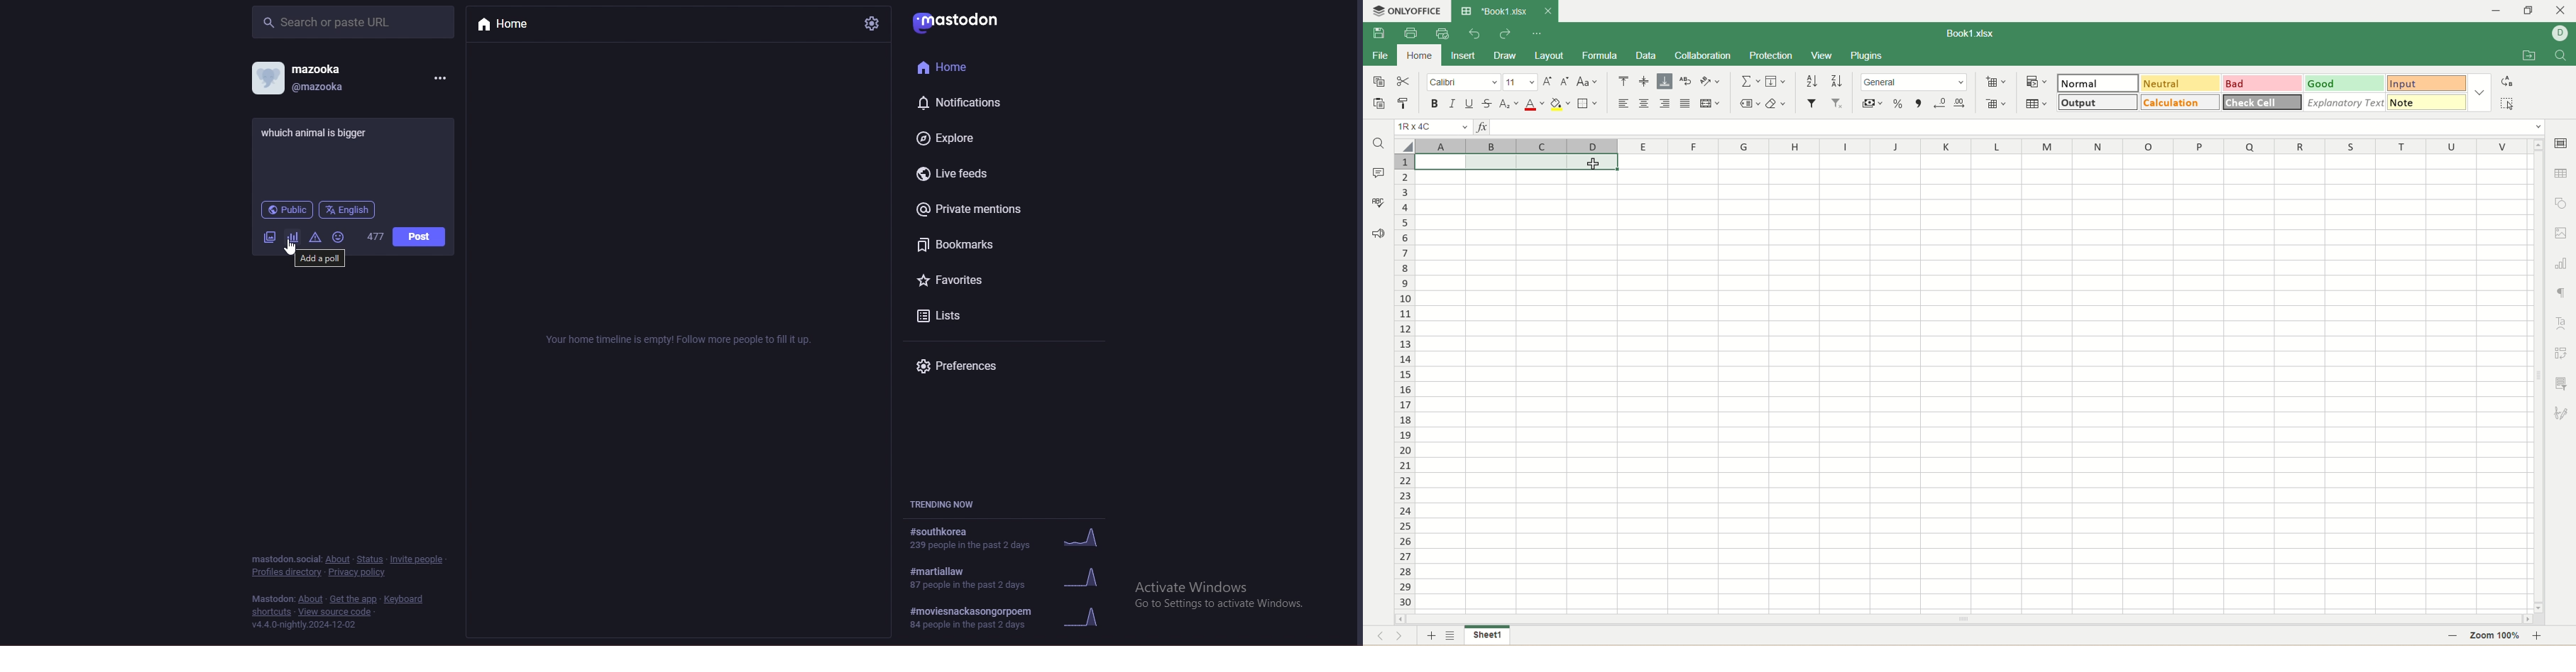 The height and width of the screenshot is (672, 2576). Describe the element at coordinates (2035, 81) in the screenshot. I see `conditional formatting` at that location.